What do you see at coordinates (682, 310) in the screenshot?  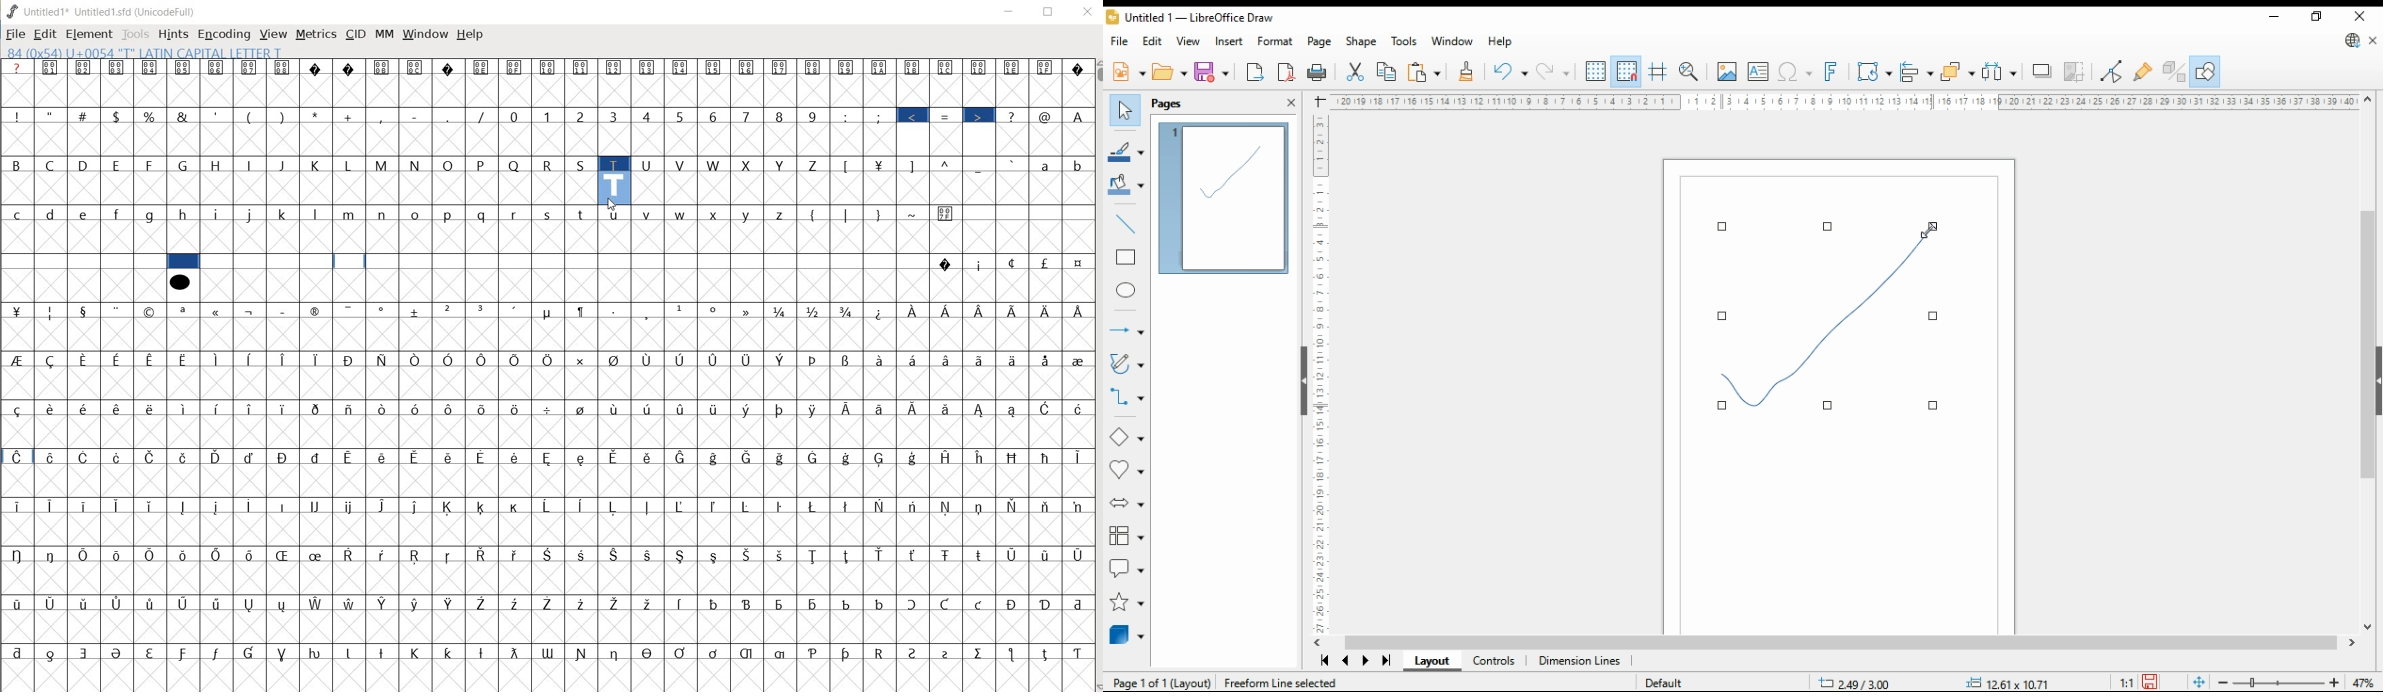 I see `Symbol` at bounding box center [682, 310].